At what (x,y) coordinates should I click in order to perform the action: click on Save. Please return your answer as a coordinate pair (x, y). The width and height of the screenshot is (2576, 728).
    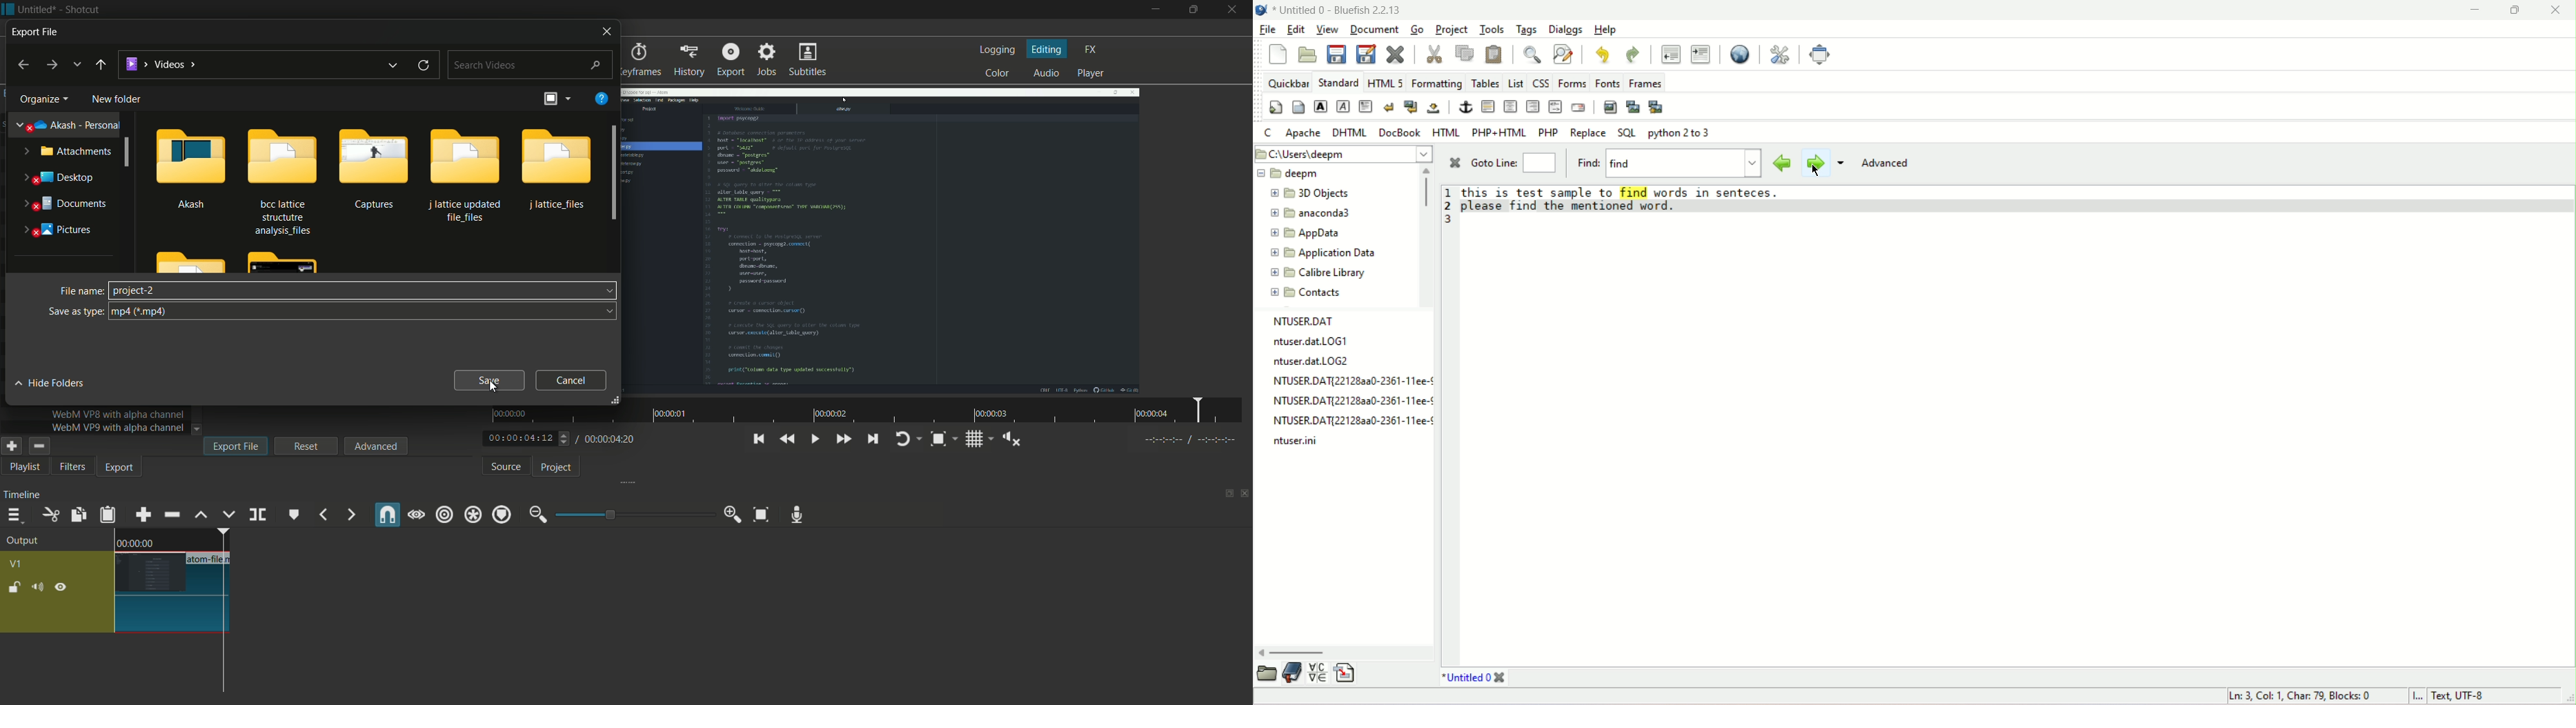
    Looking at the image, I should click on (490, 381).